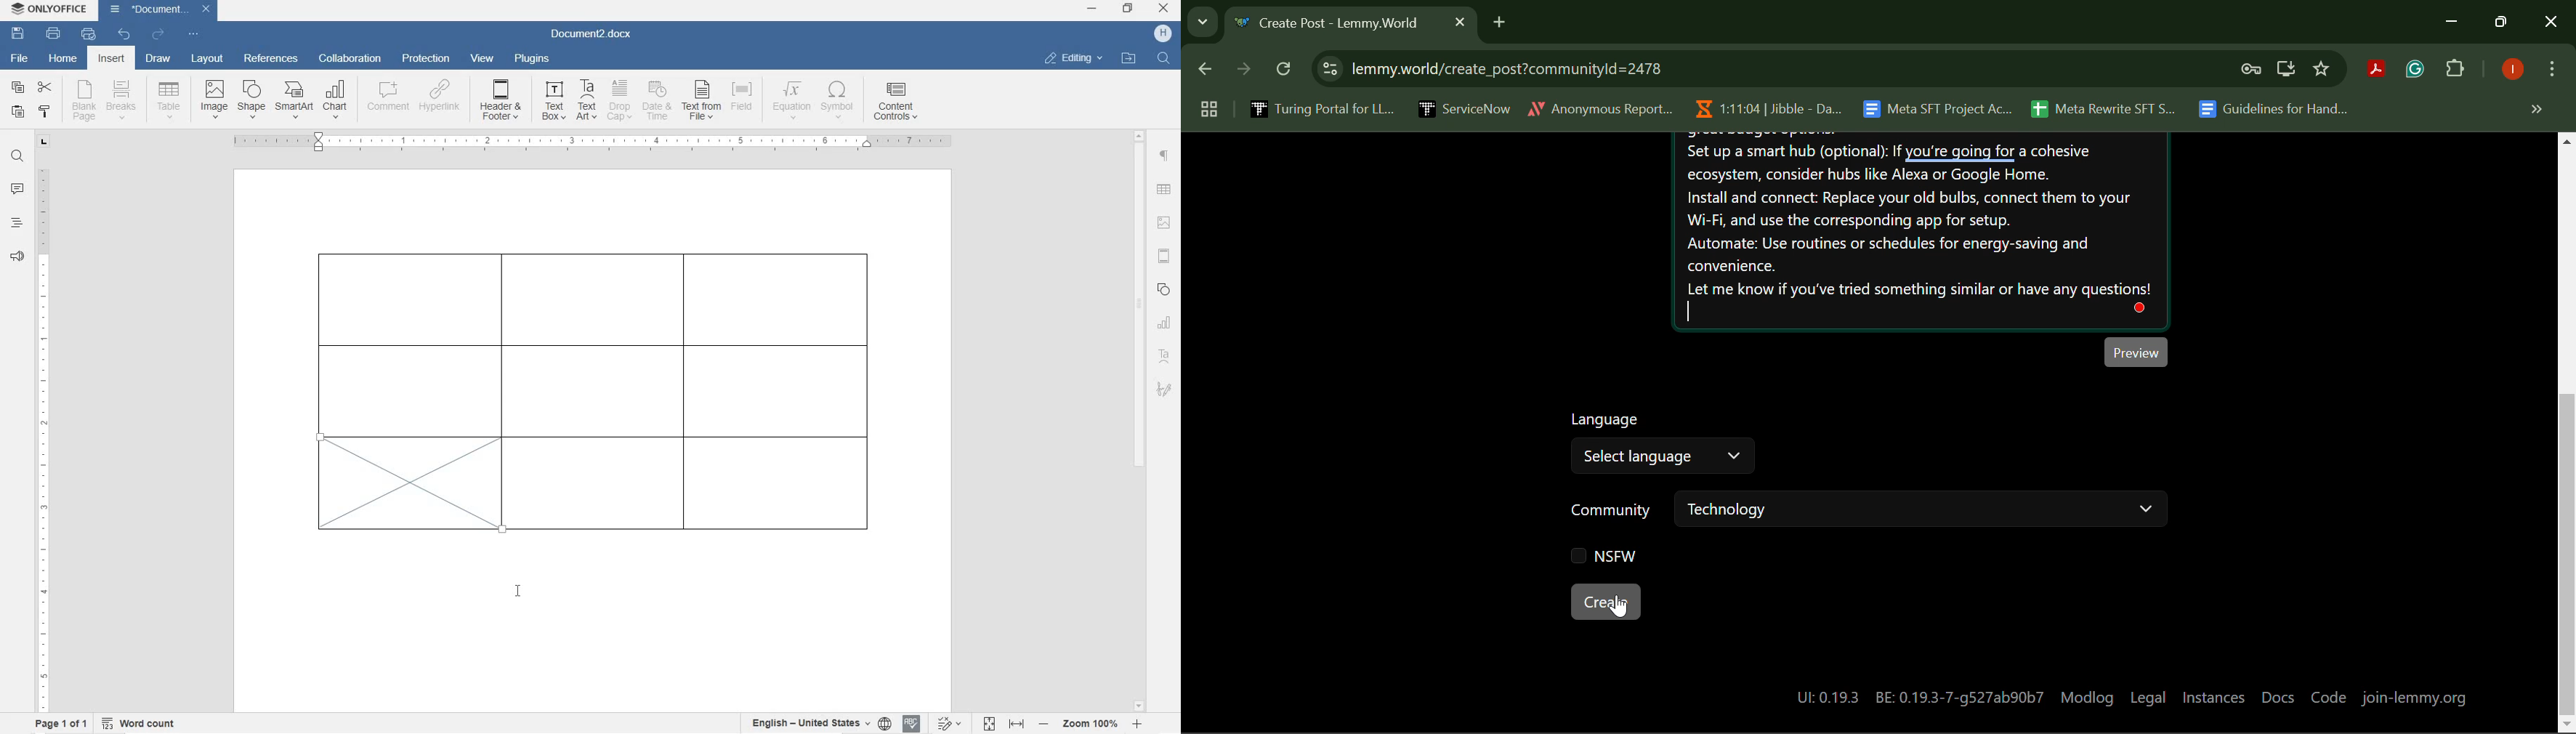  What do you see at coordinates (1165, 156) in the screenshot?
I see `paragraph settings` at bounding box center [1165, 156].